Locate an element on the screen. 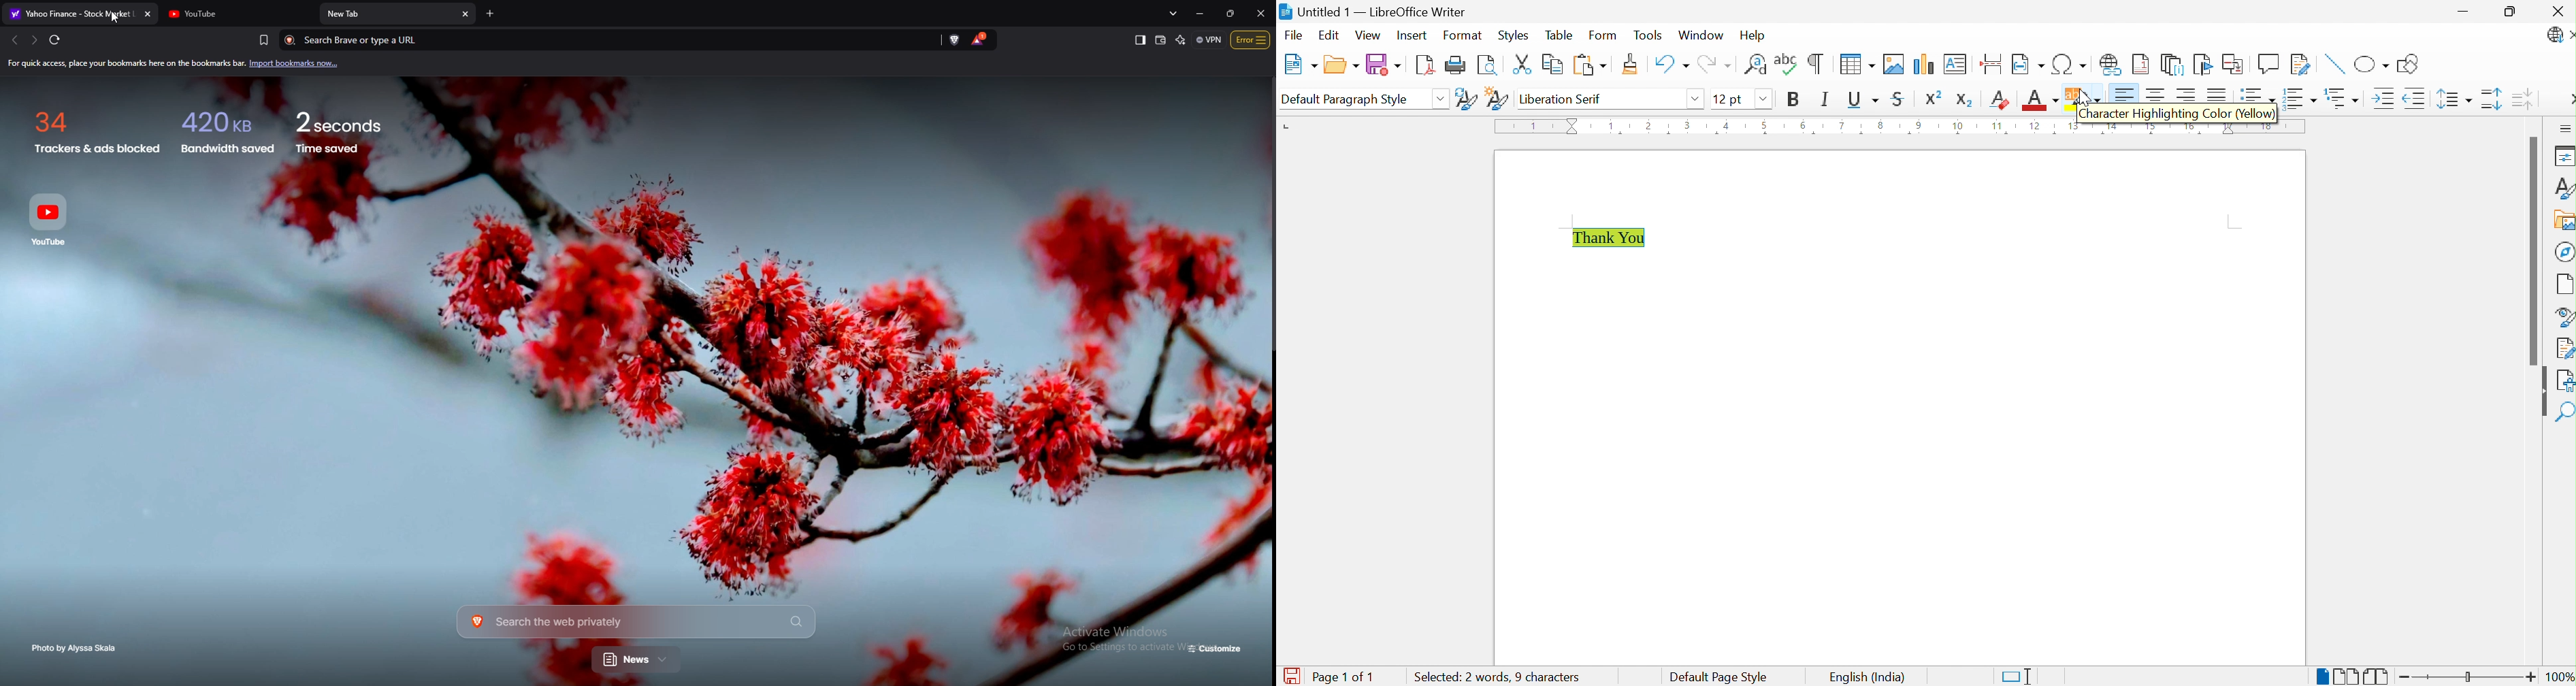 The image size is (2576, 700). Styles is located at coordinates (2559, 186).